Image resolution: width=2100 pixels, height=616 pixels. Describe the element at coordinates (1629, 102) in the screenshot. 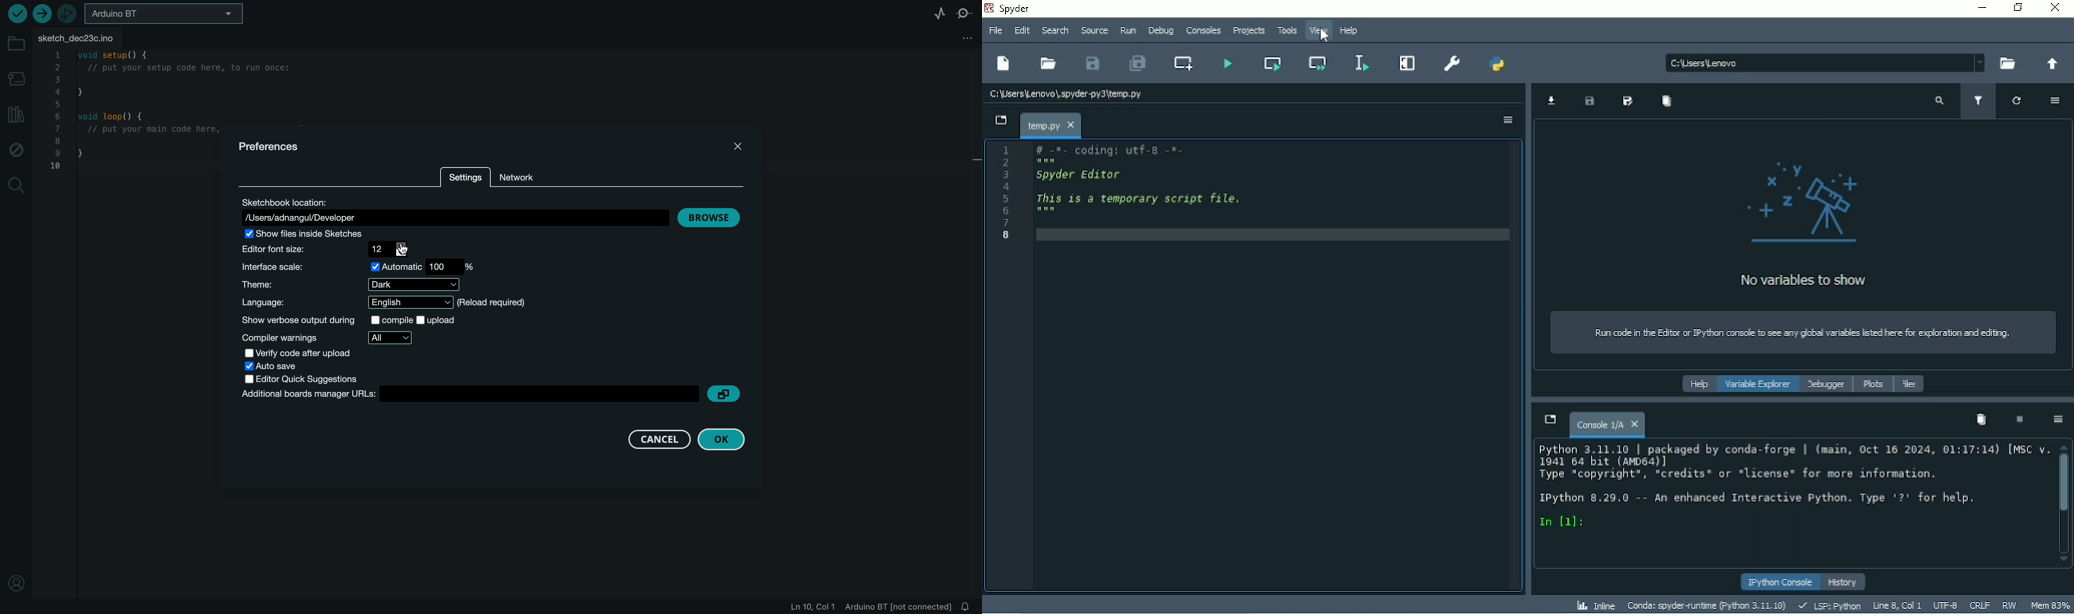

I see `Save data as` at that location.